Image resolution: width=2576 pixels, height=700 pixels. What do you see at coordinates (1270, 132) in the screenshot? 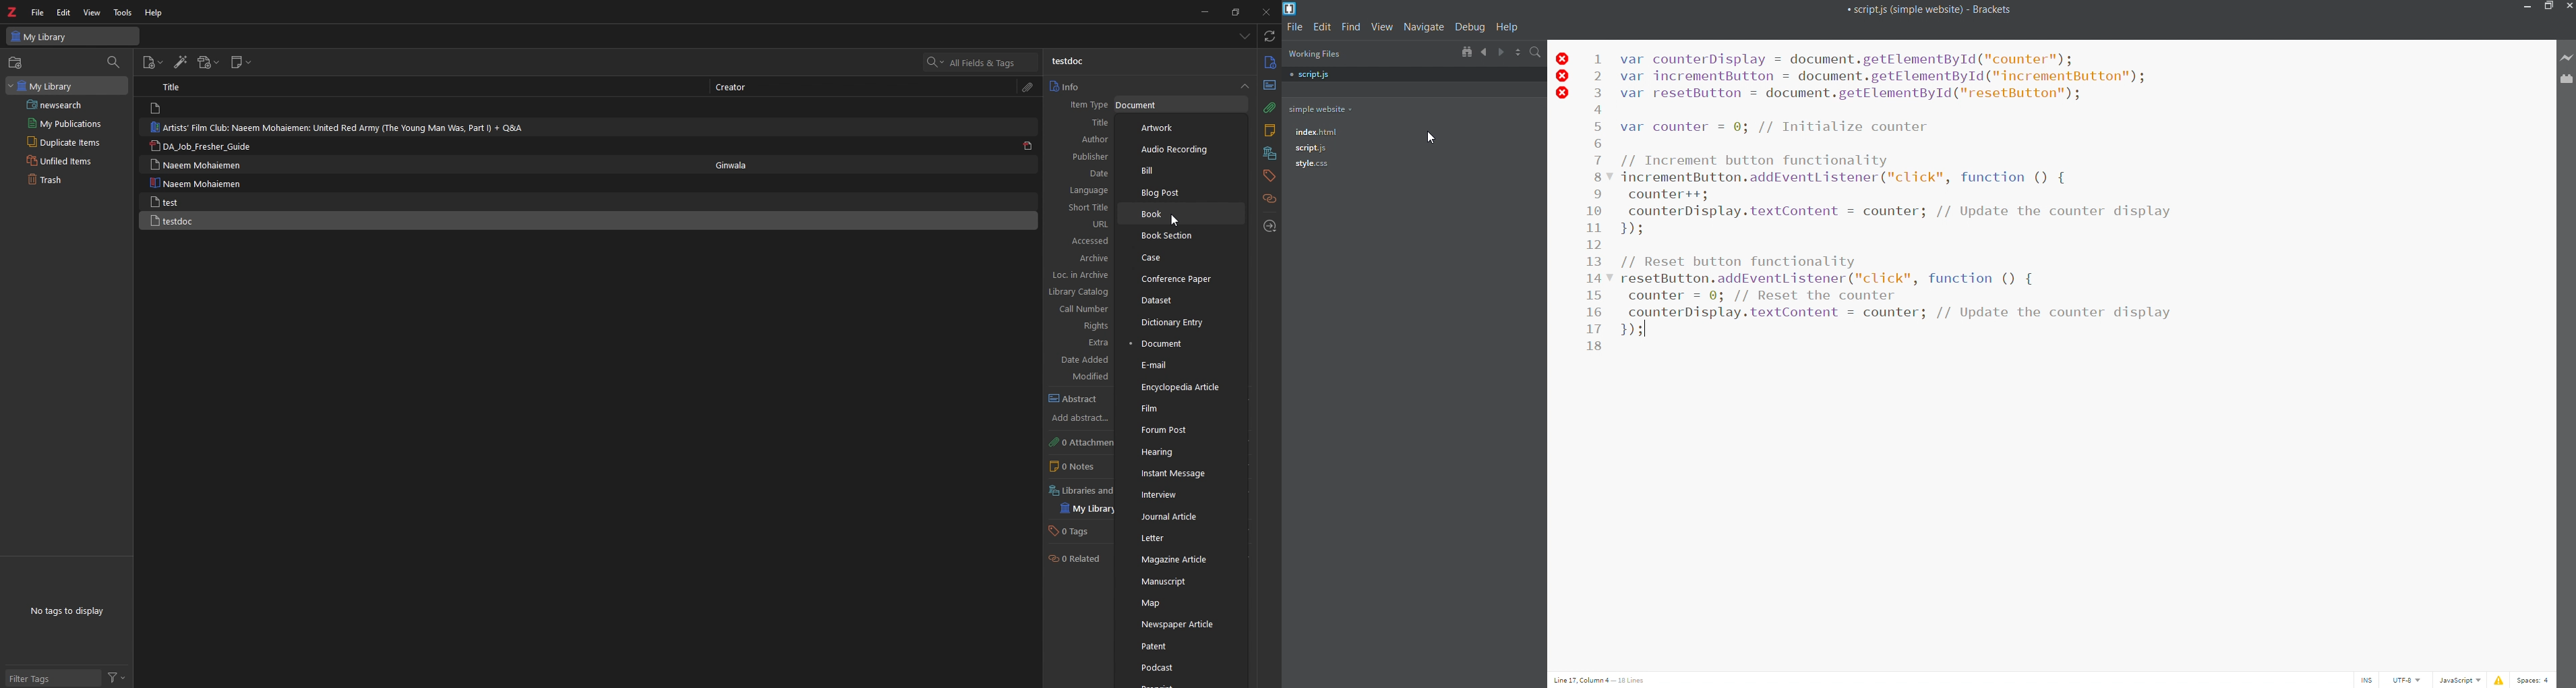
I see `notes` at bounding box center [1270, 132].